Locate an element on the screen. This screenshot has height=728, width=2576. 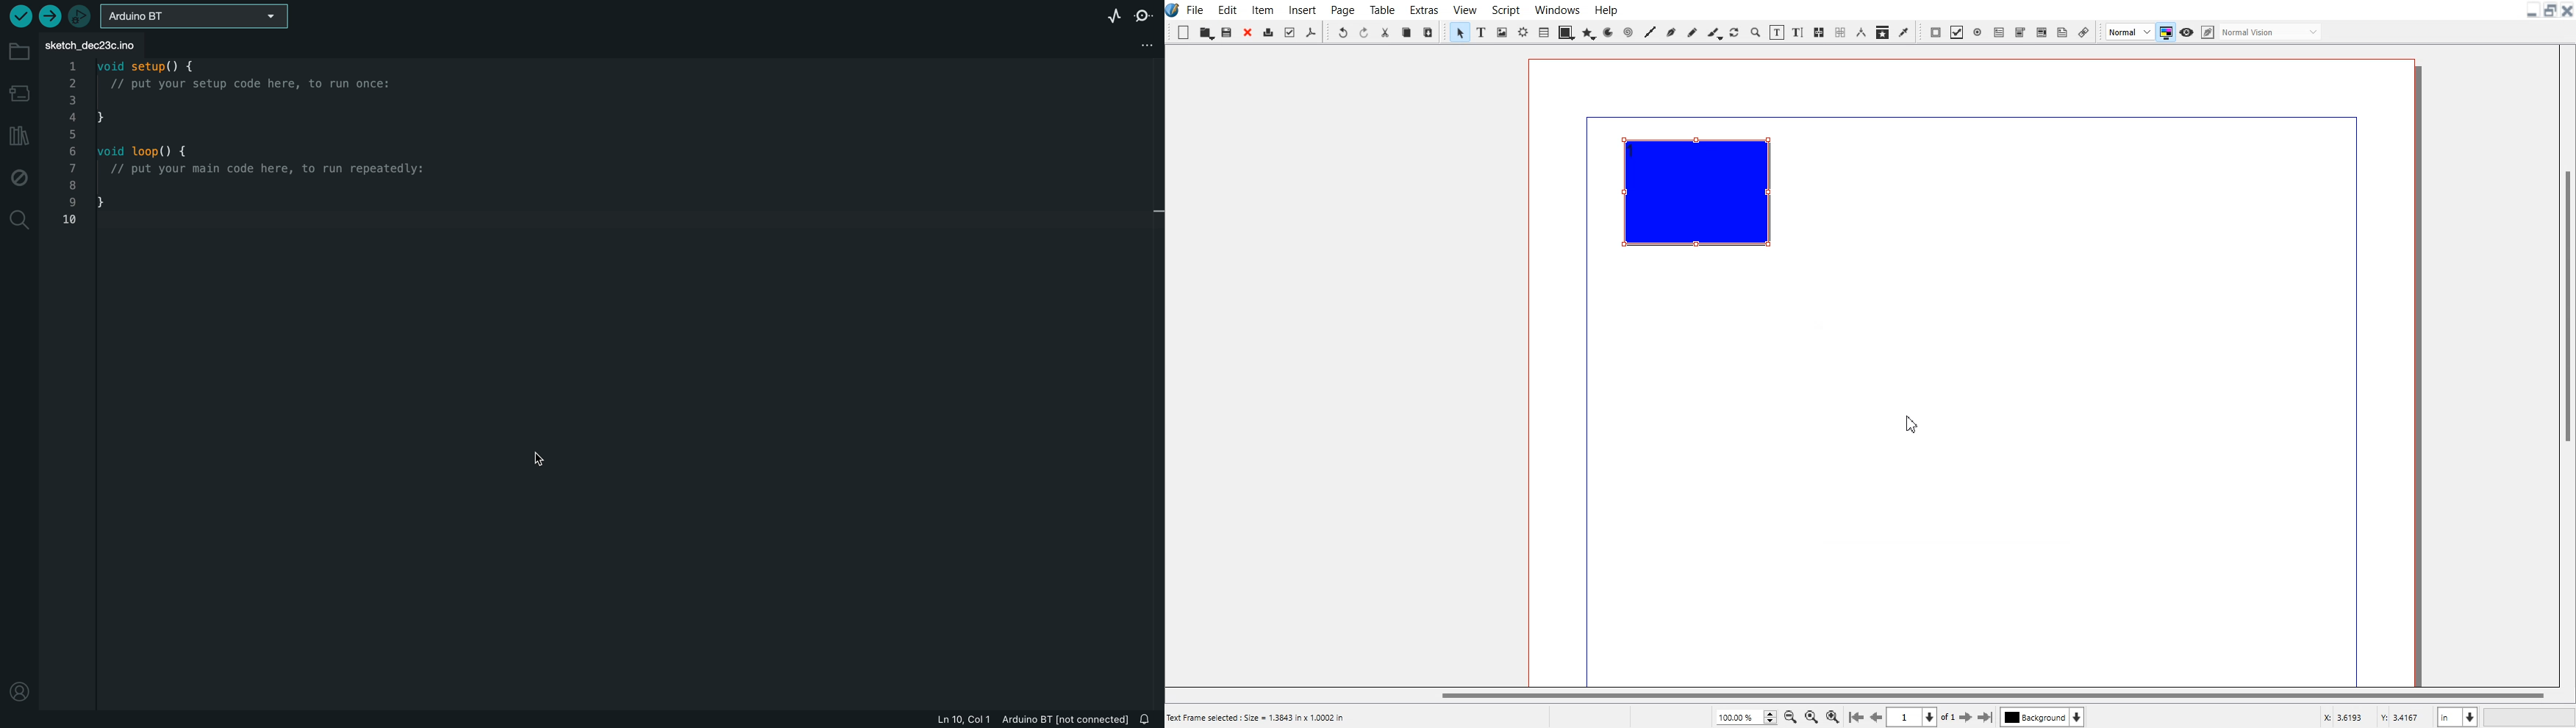
Undo is located at coordinates (1342, 31).